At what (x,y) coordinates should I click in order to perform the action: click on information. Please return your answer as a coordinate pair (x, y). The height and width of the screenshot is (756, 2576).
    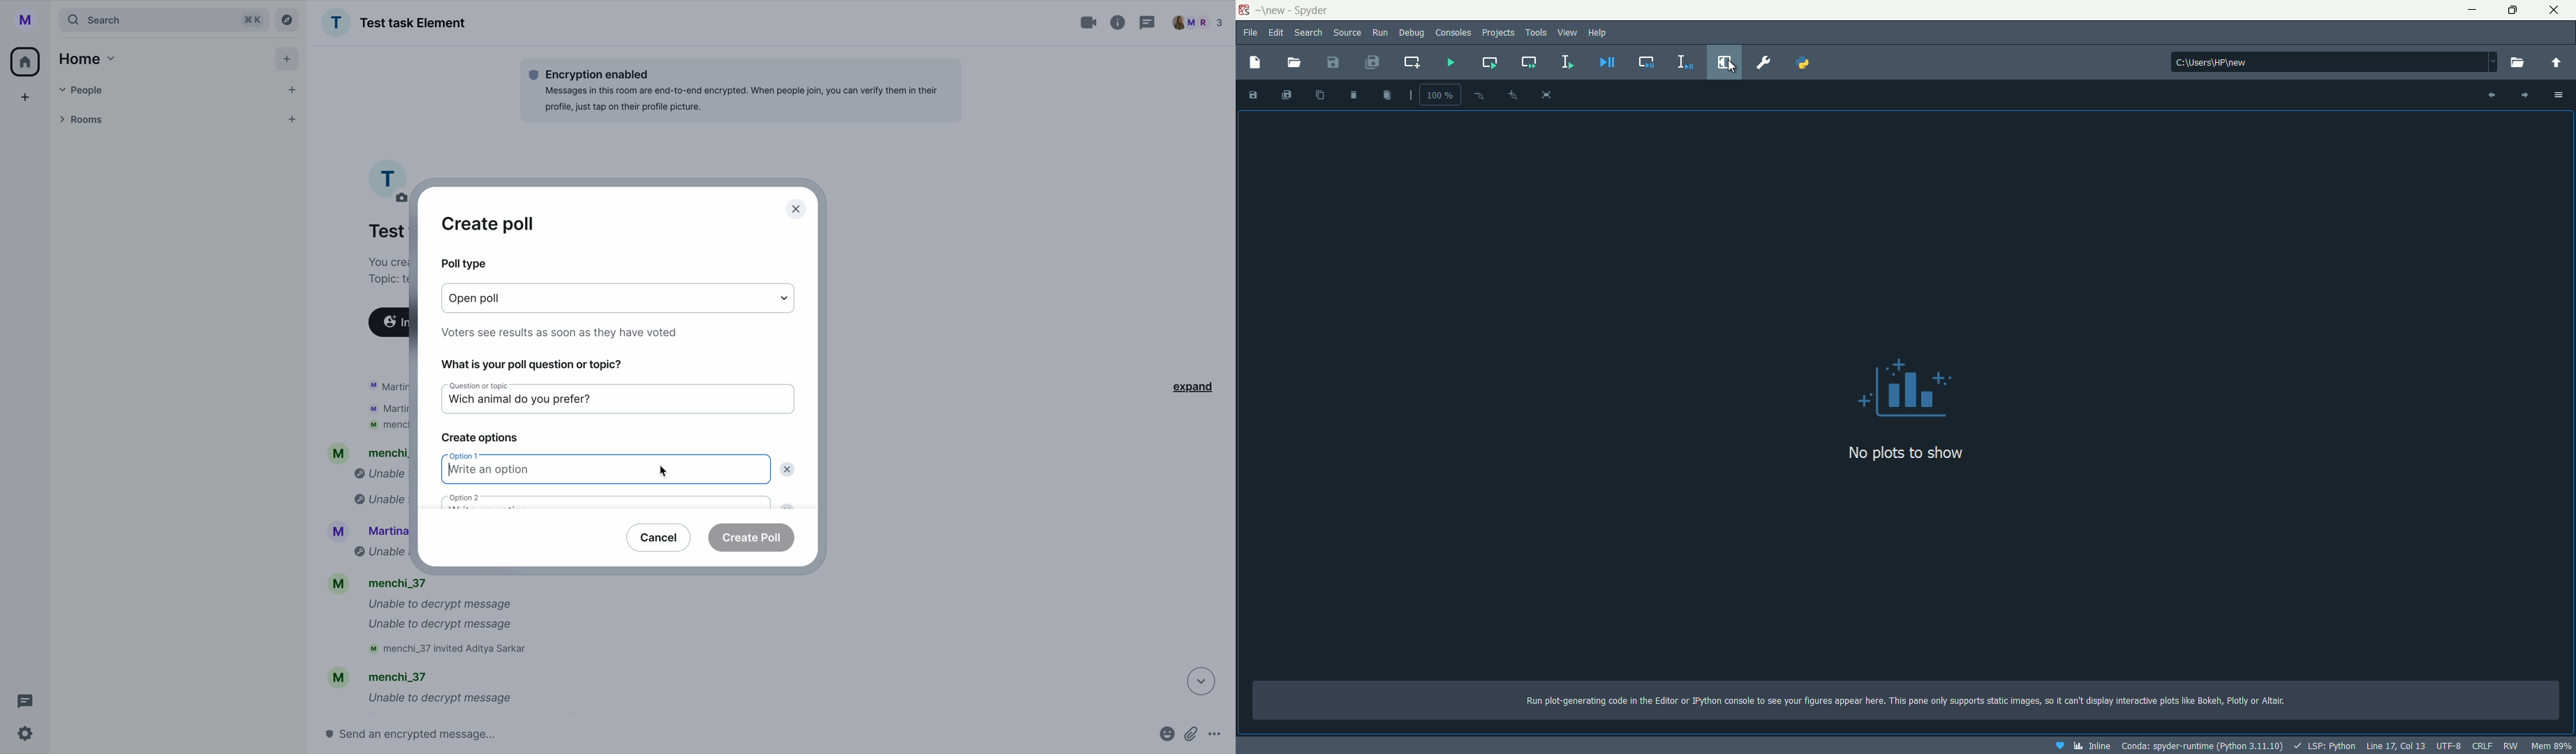
    Looking at the image, I should click on (1118, 21).